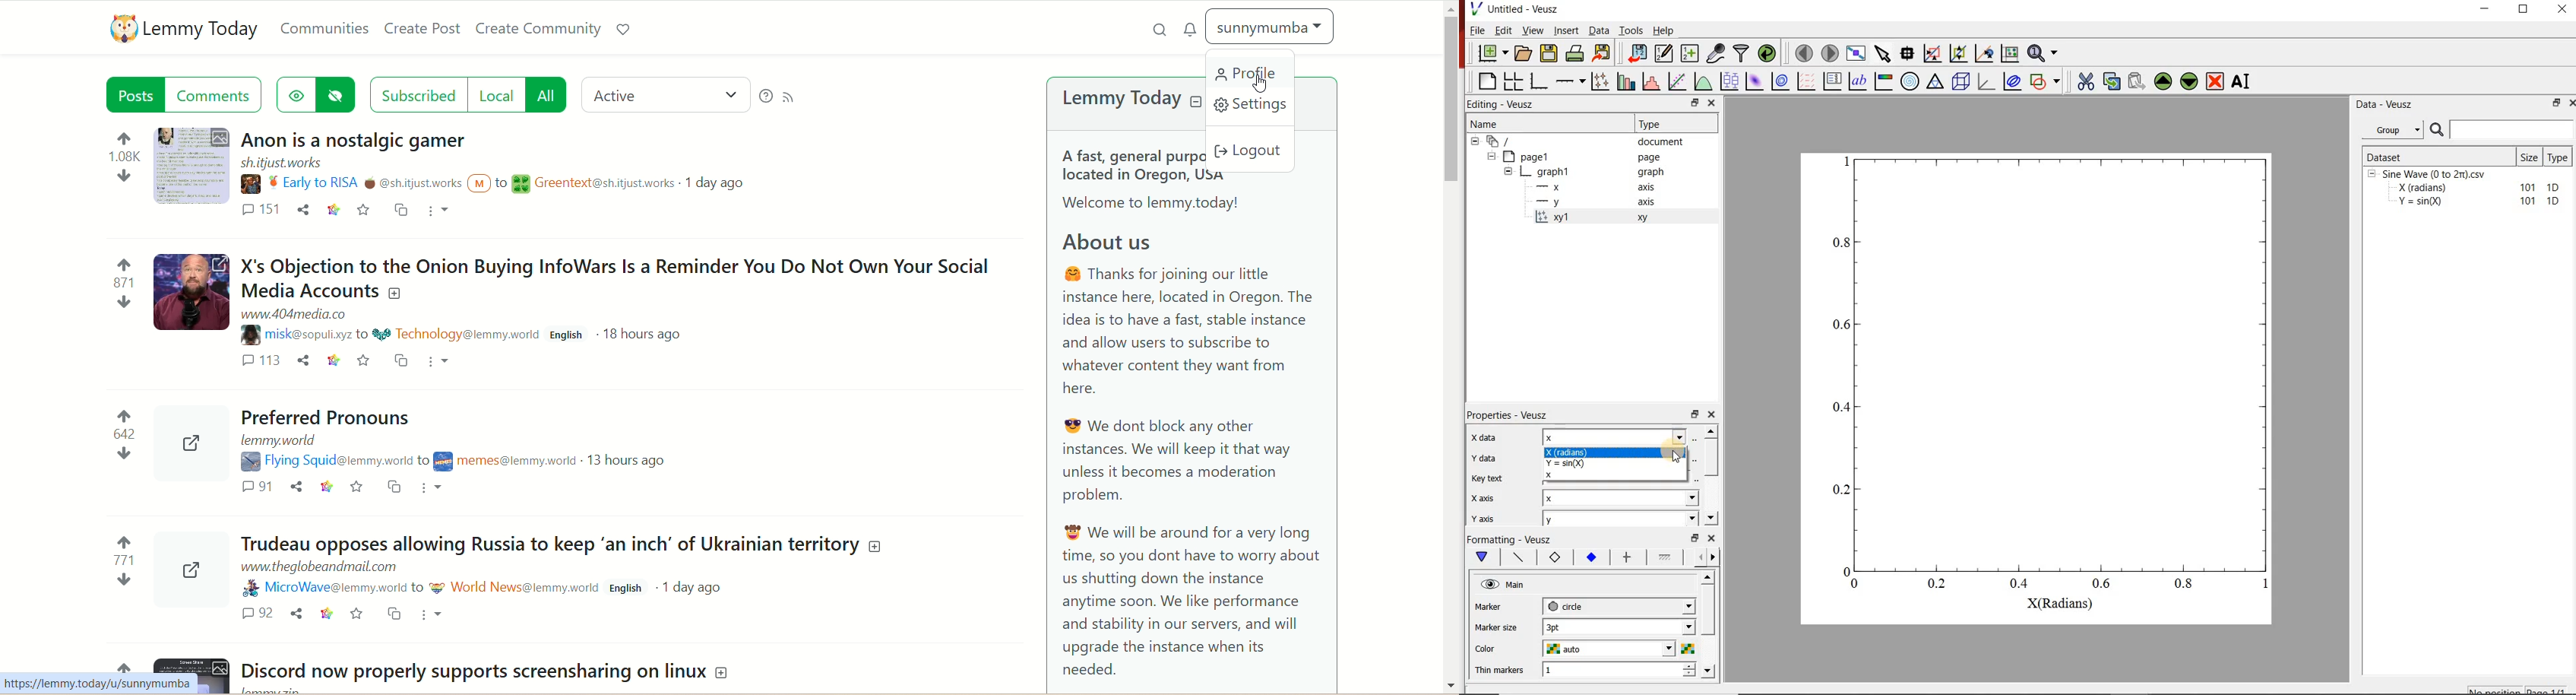 This screenshot has height=700, width=2576. I want to click on scrollbar, so click(1711, 458).